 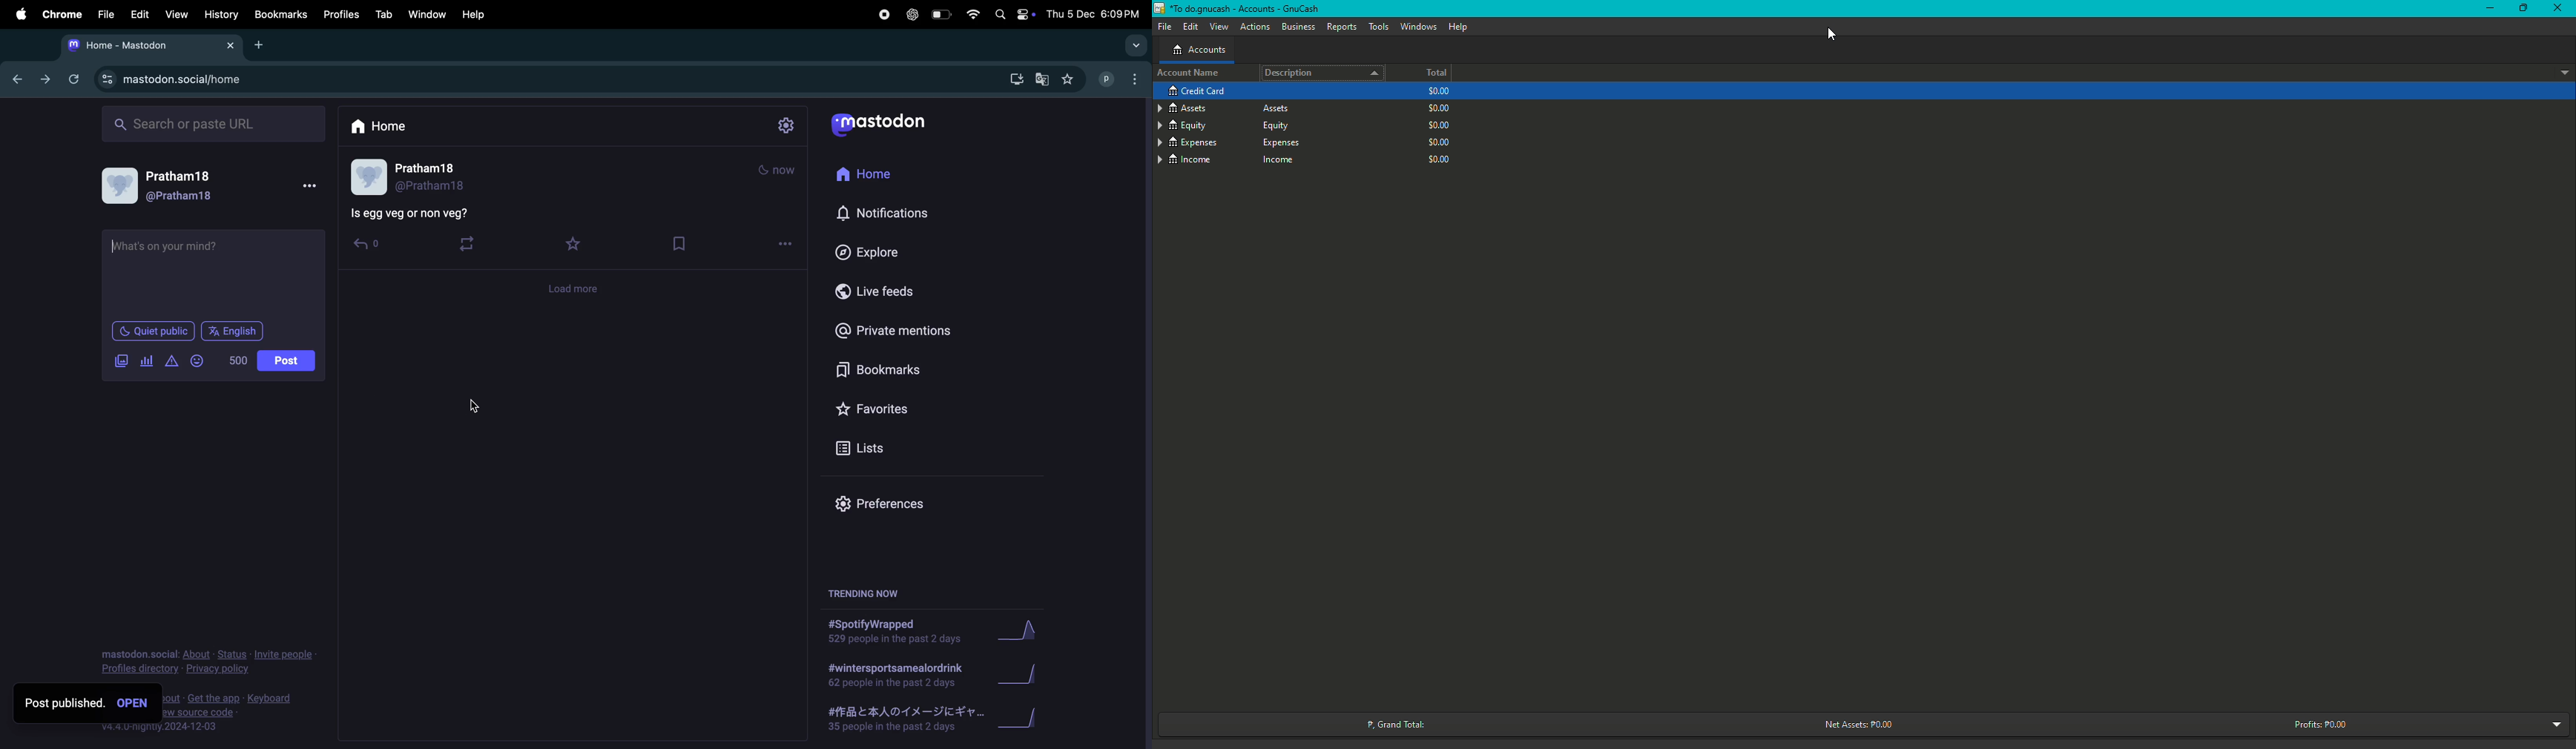 I want to click on Accounts, so click(x=1202, y=50).